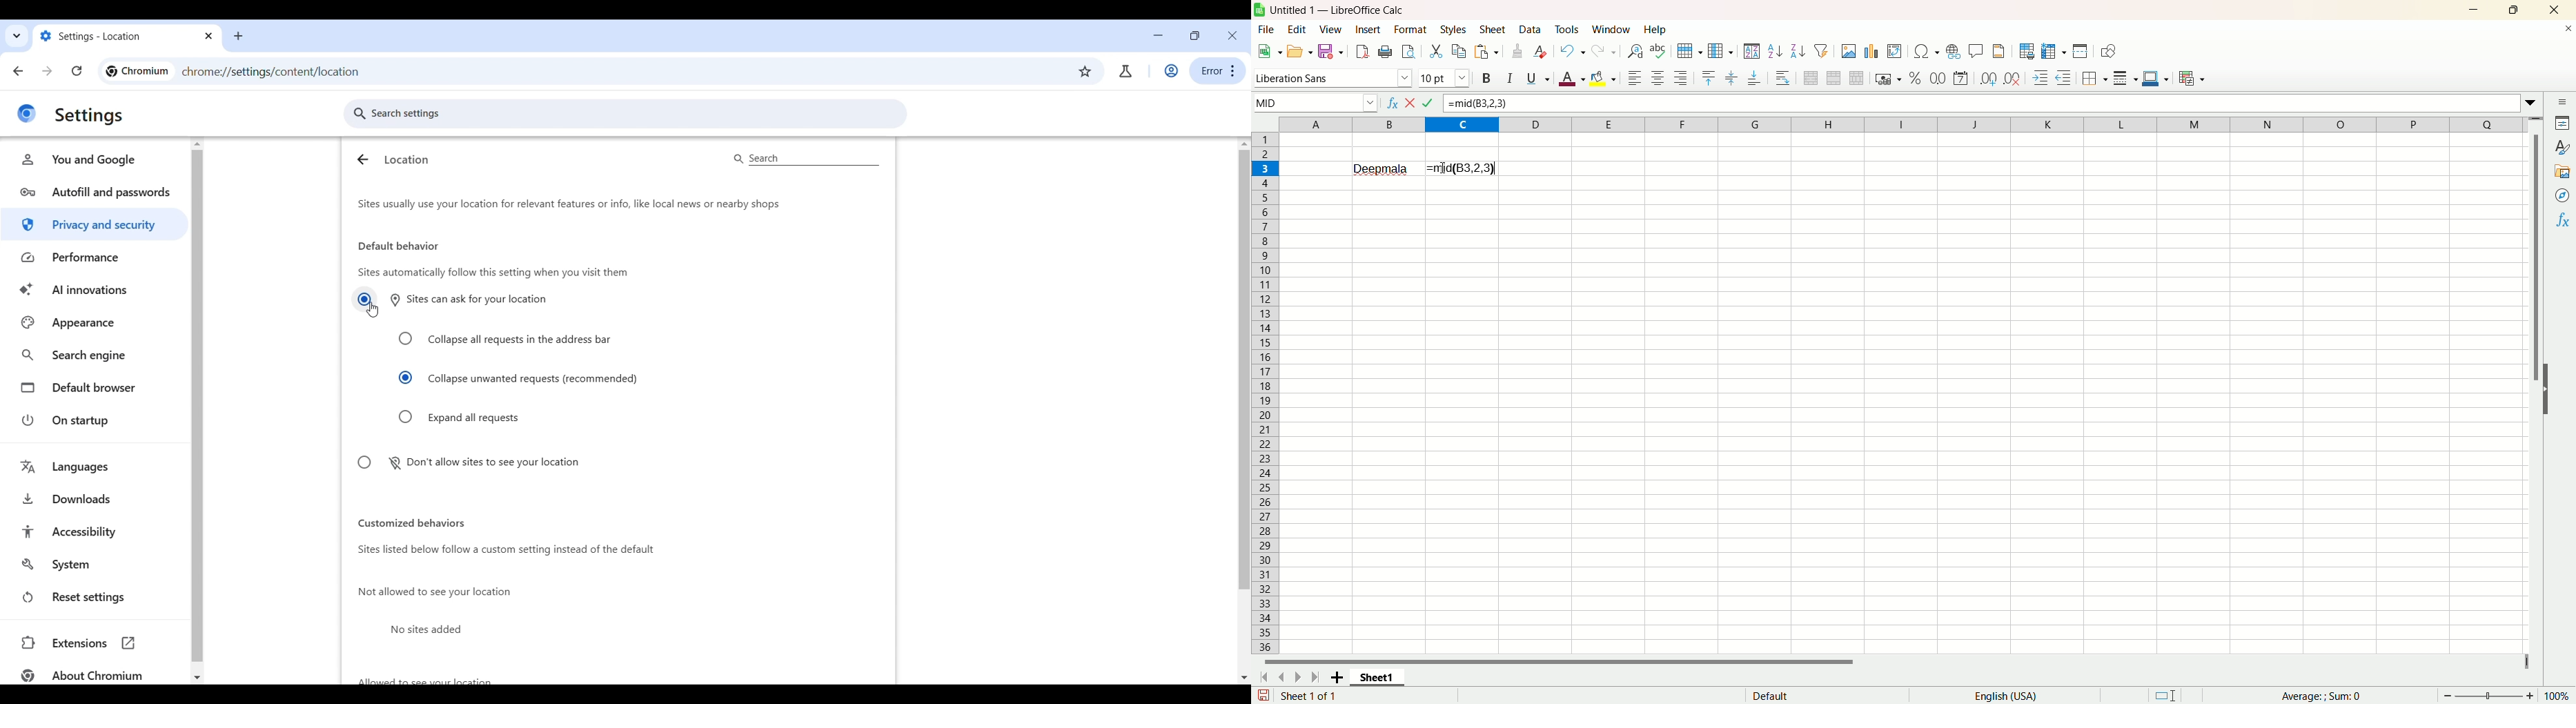  Describe the element at coordinates (1362, 51) in the screenshot. I see `Export as pdf` at that location.